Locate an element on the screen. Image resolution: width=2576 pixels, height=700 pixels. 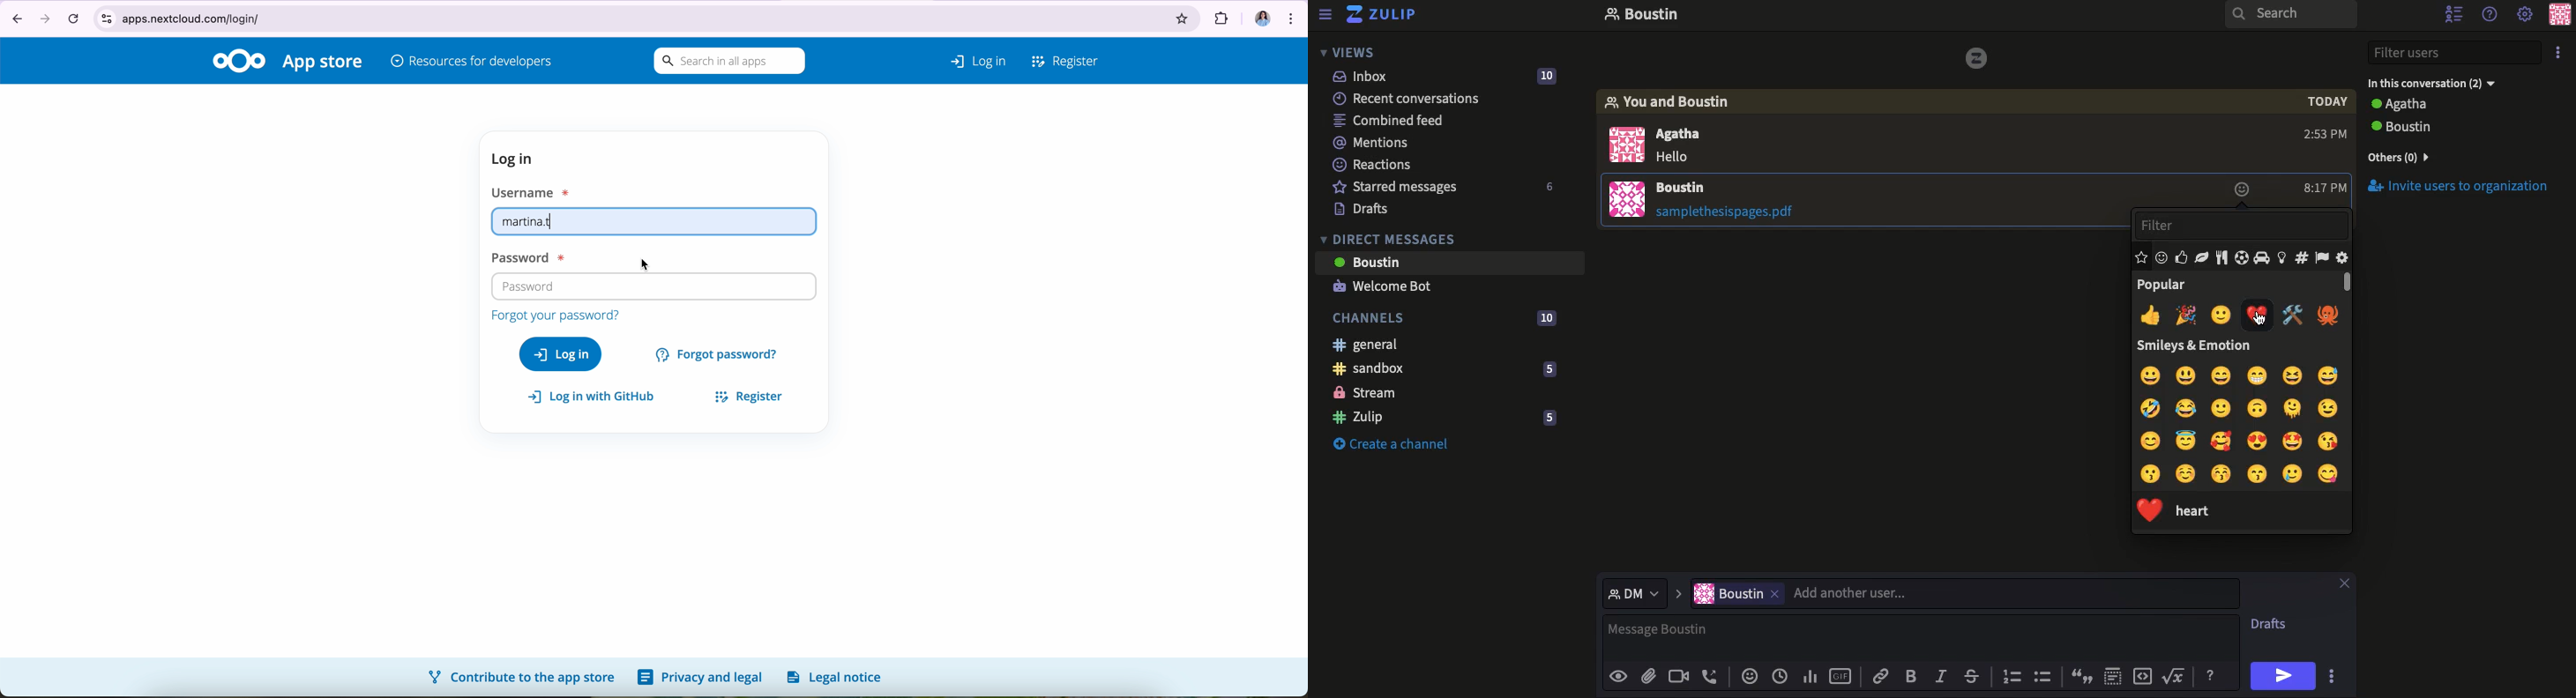
red heart is located at coordinates (2257, 313).